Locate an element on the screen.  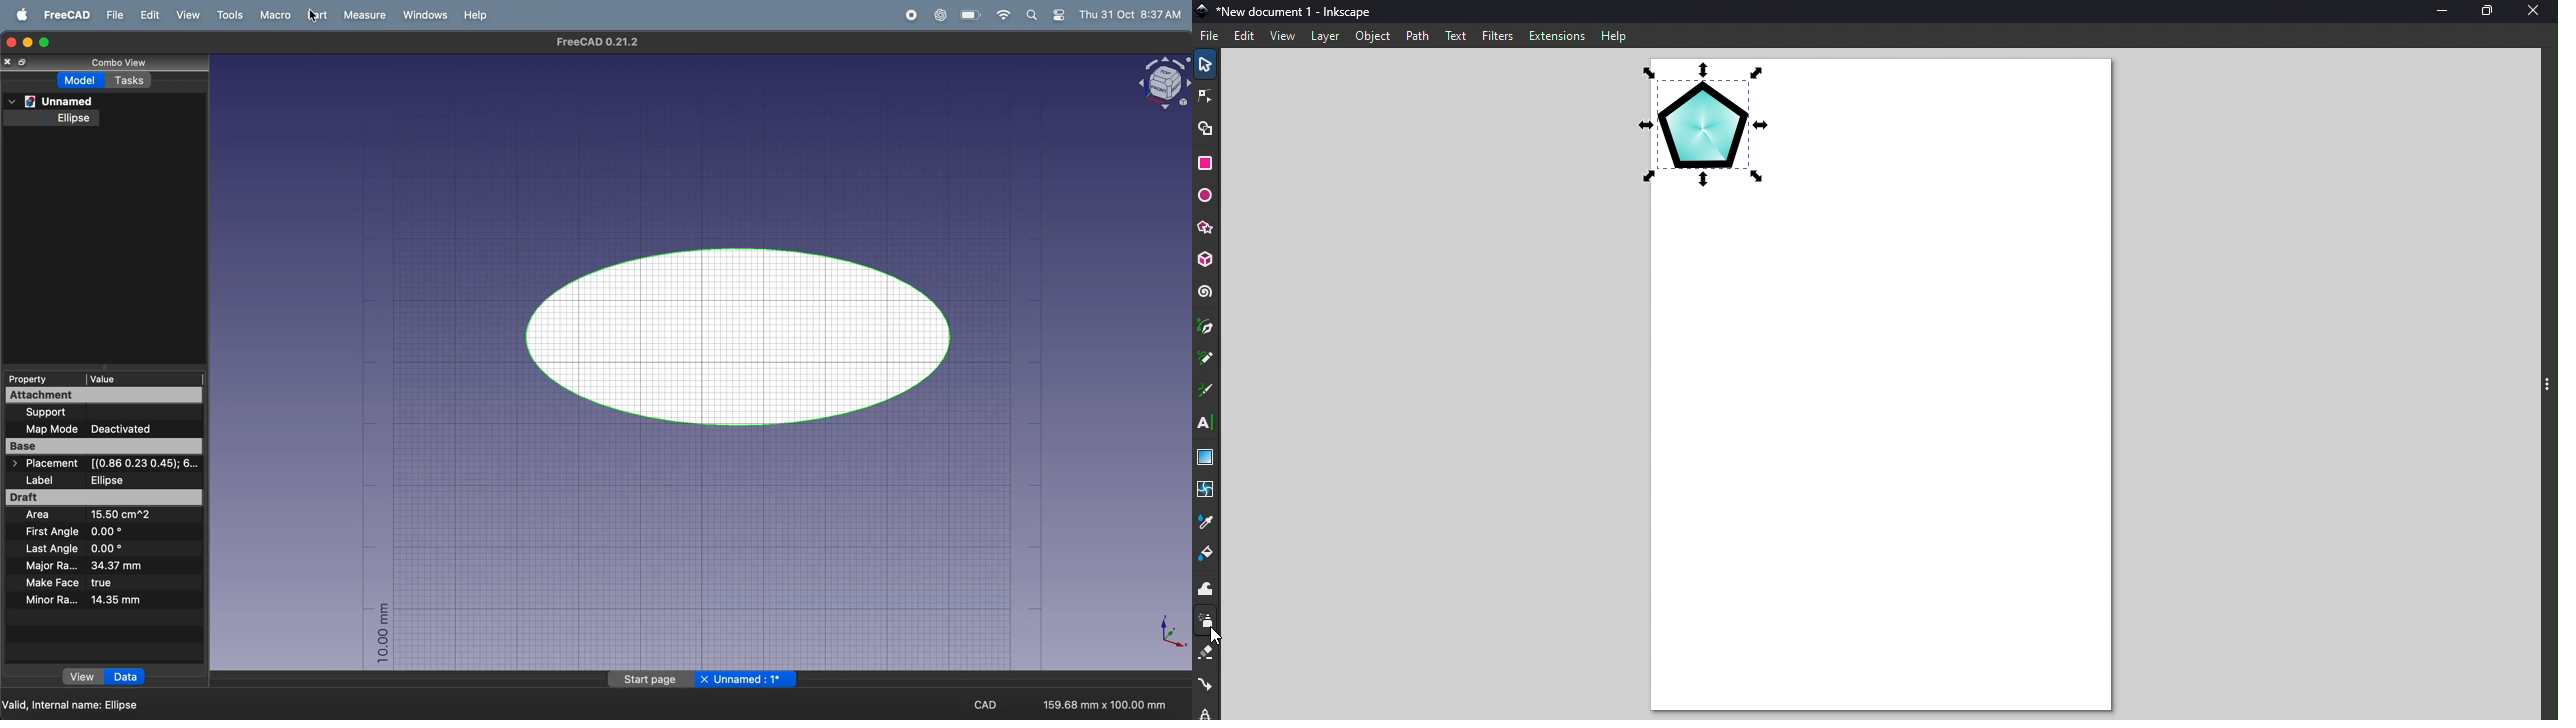
file is located at coordinates (111, 16).